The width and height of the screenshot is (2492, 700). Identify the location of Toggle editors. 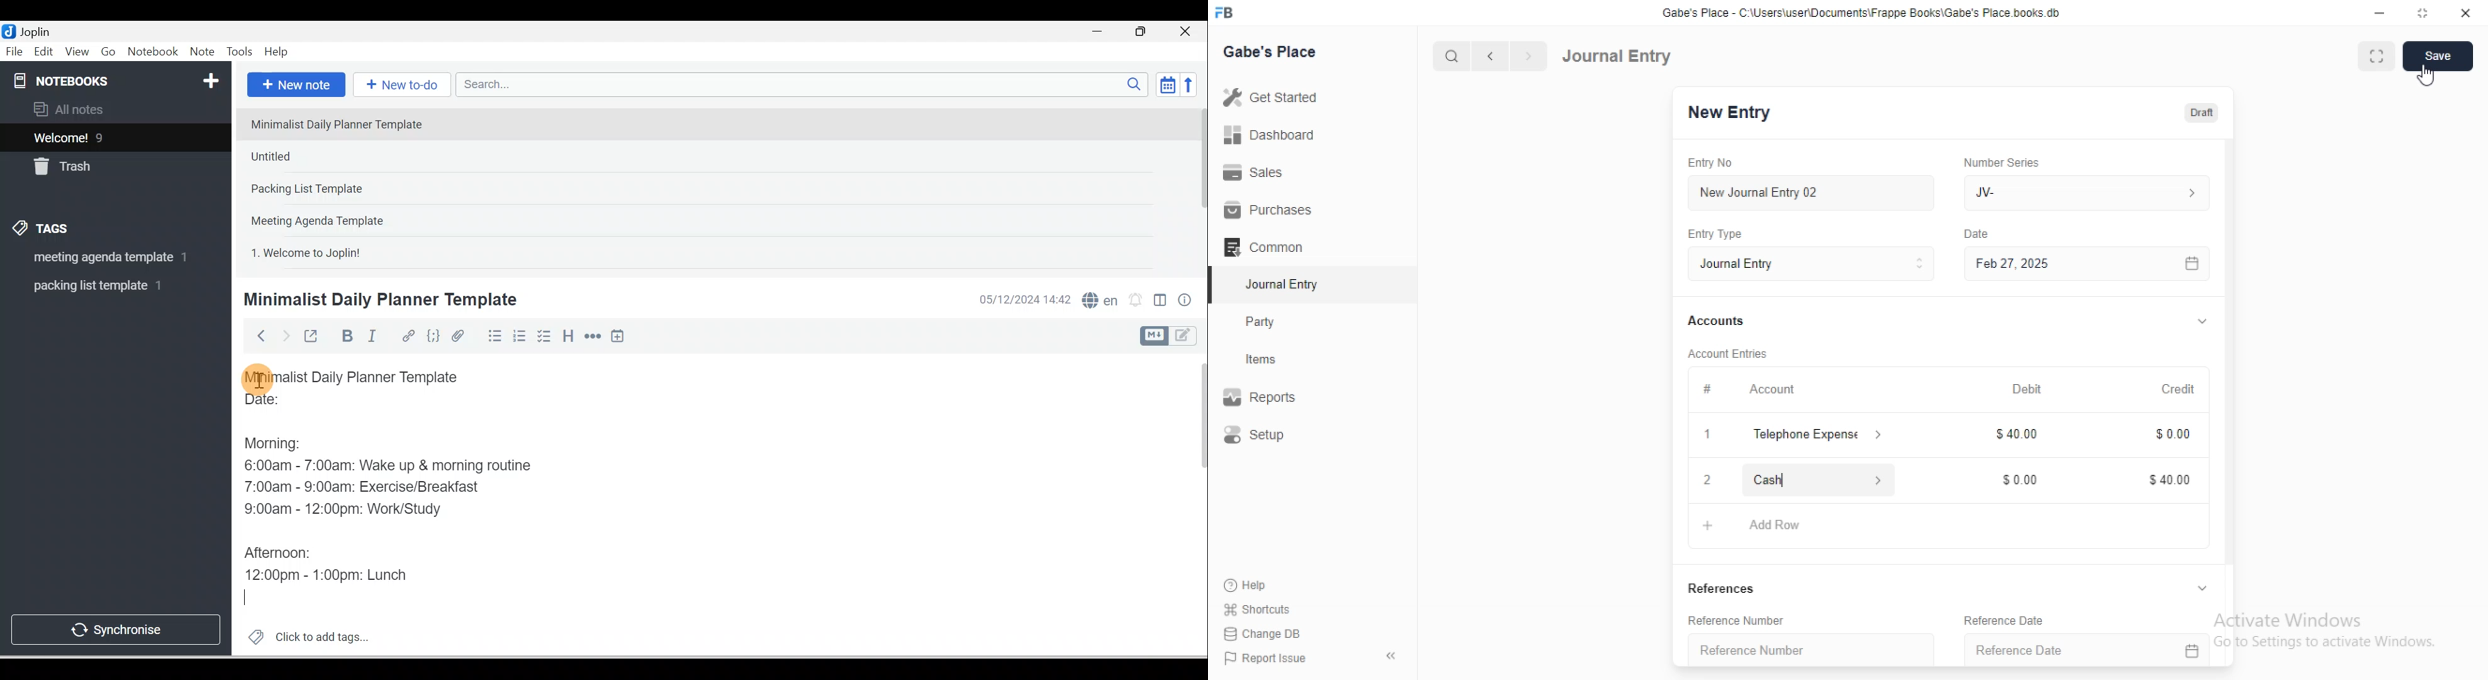
(1161, 302).